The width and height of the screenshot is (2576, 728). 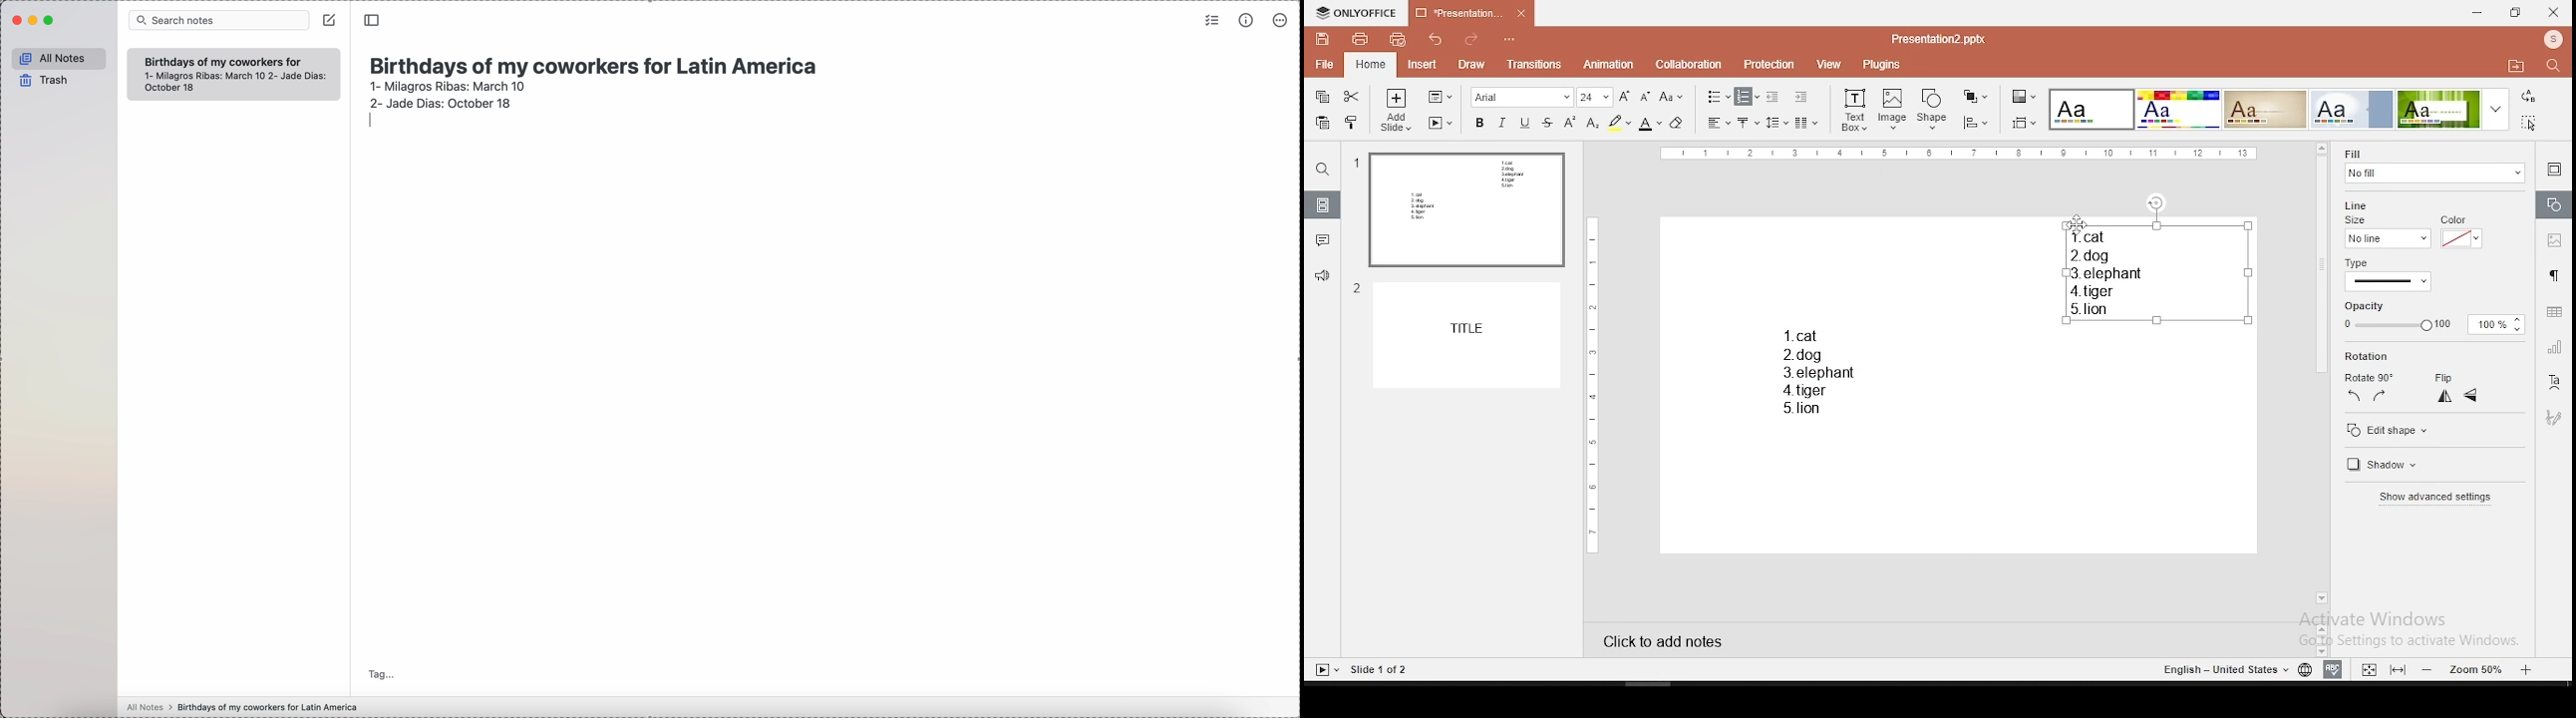 What do you see at coordinates (1547, 123) in the screenshot?
I see `strikethrough` at bounding box center [1547, 123].